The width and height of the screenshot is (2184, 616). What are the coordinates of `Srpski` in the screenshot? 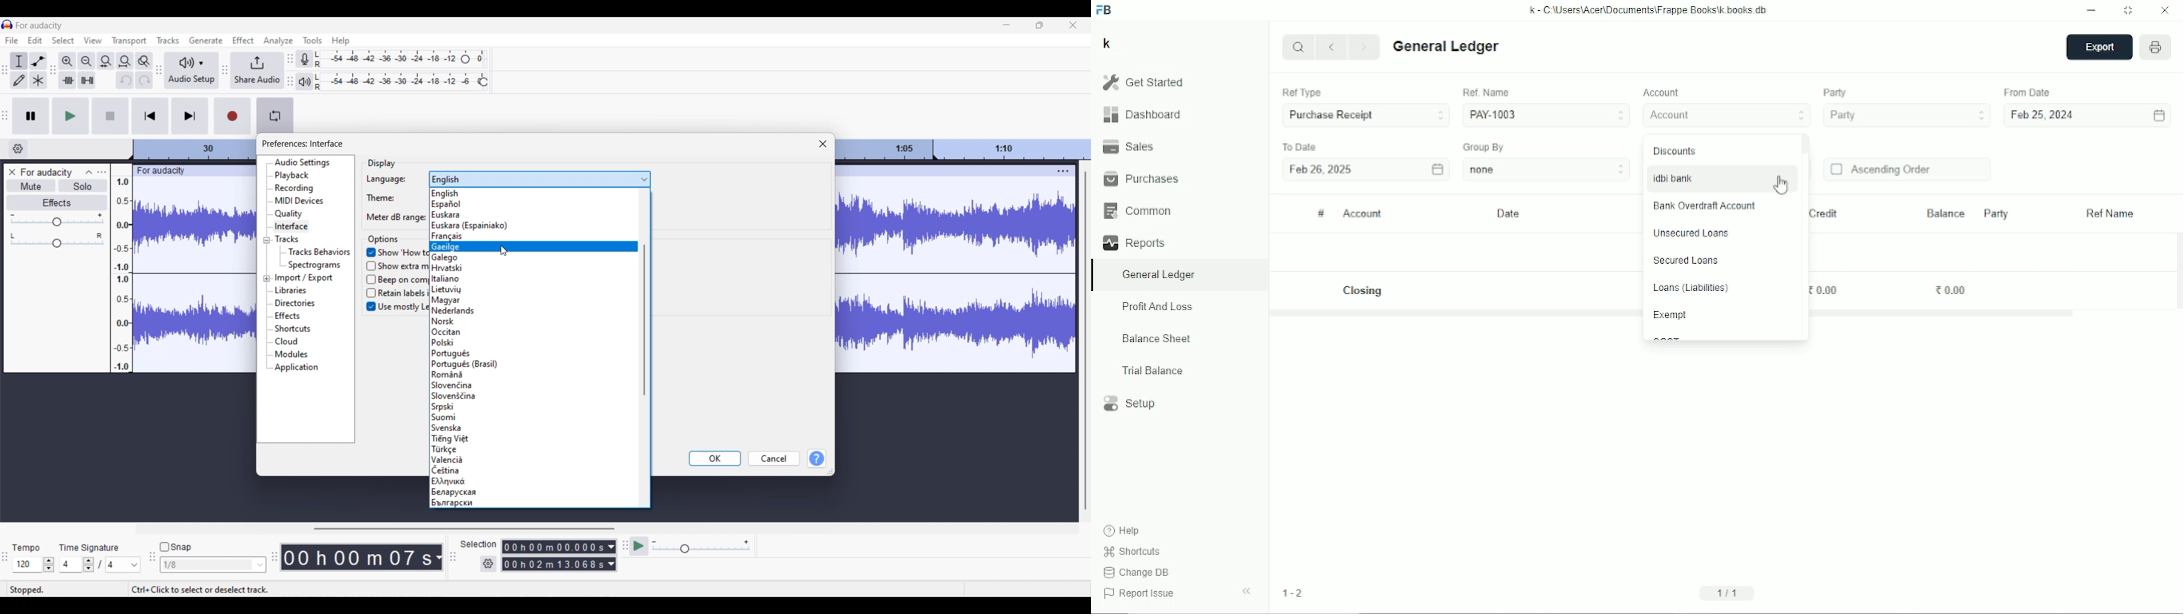 It's located at (446, 406).